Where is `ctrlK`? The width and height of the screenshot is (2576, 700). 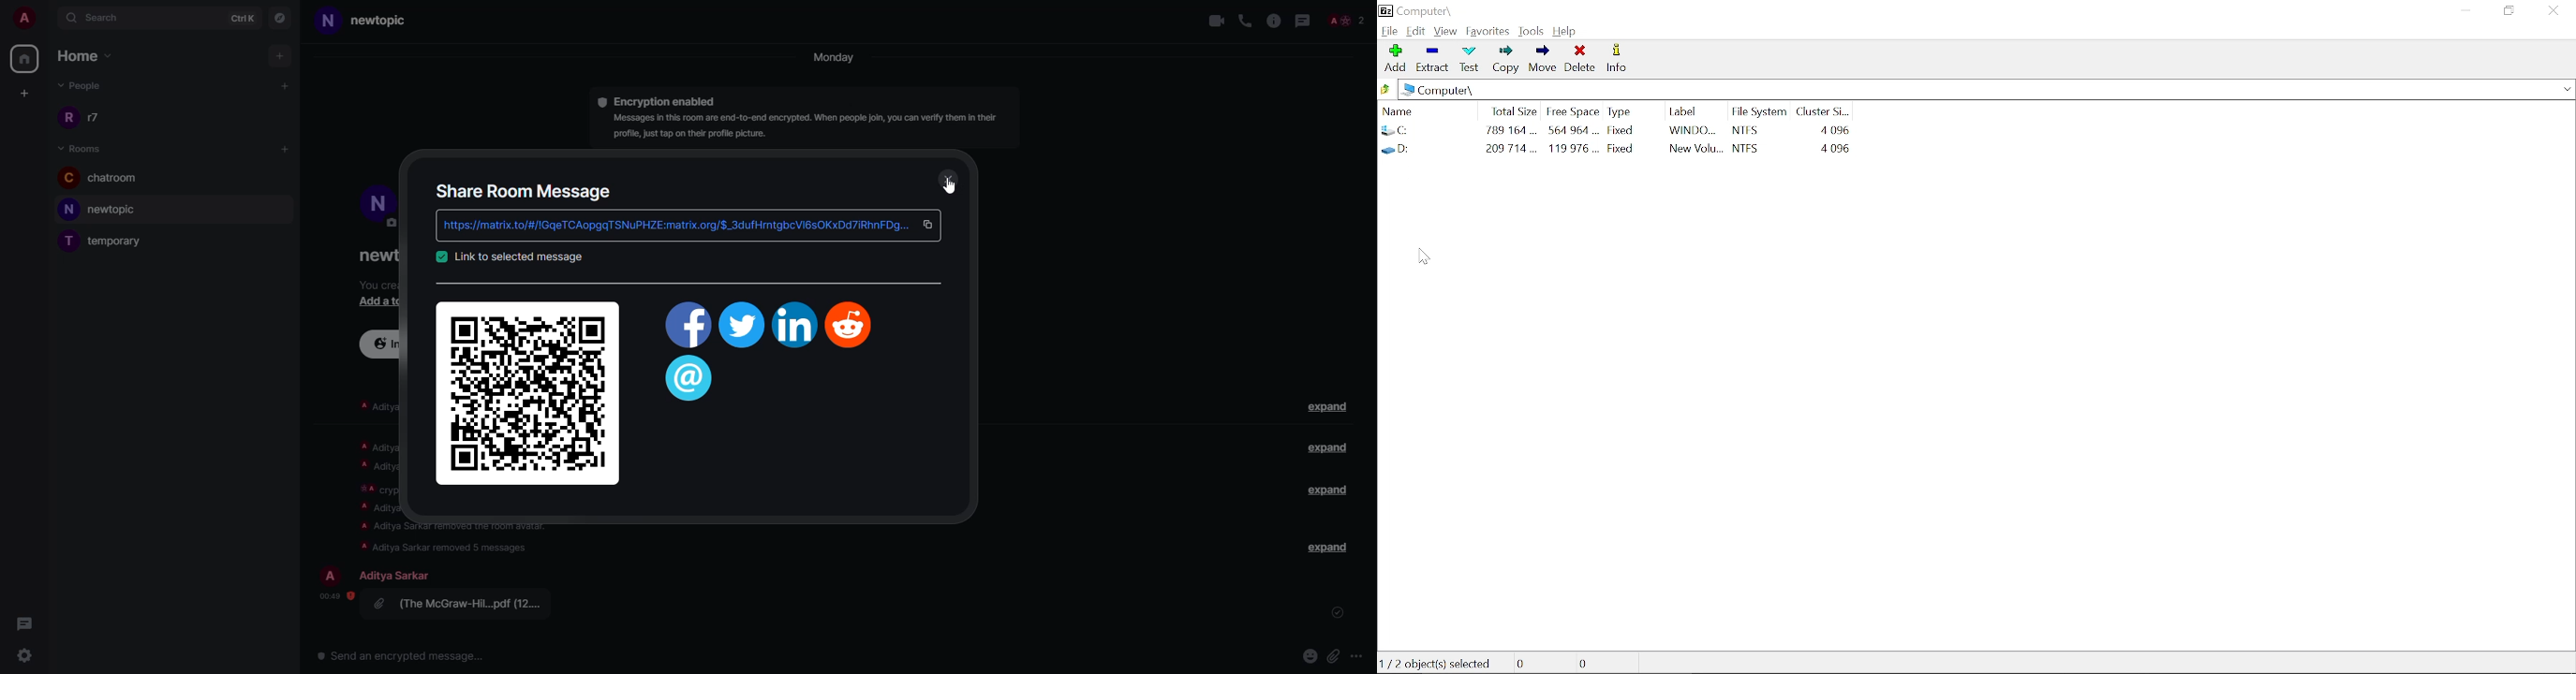 ctrlK is located at coordinates (244, 16).